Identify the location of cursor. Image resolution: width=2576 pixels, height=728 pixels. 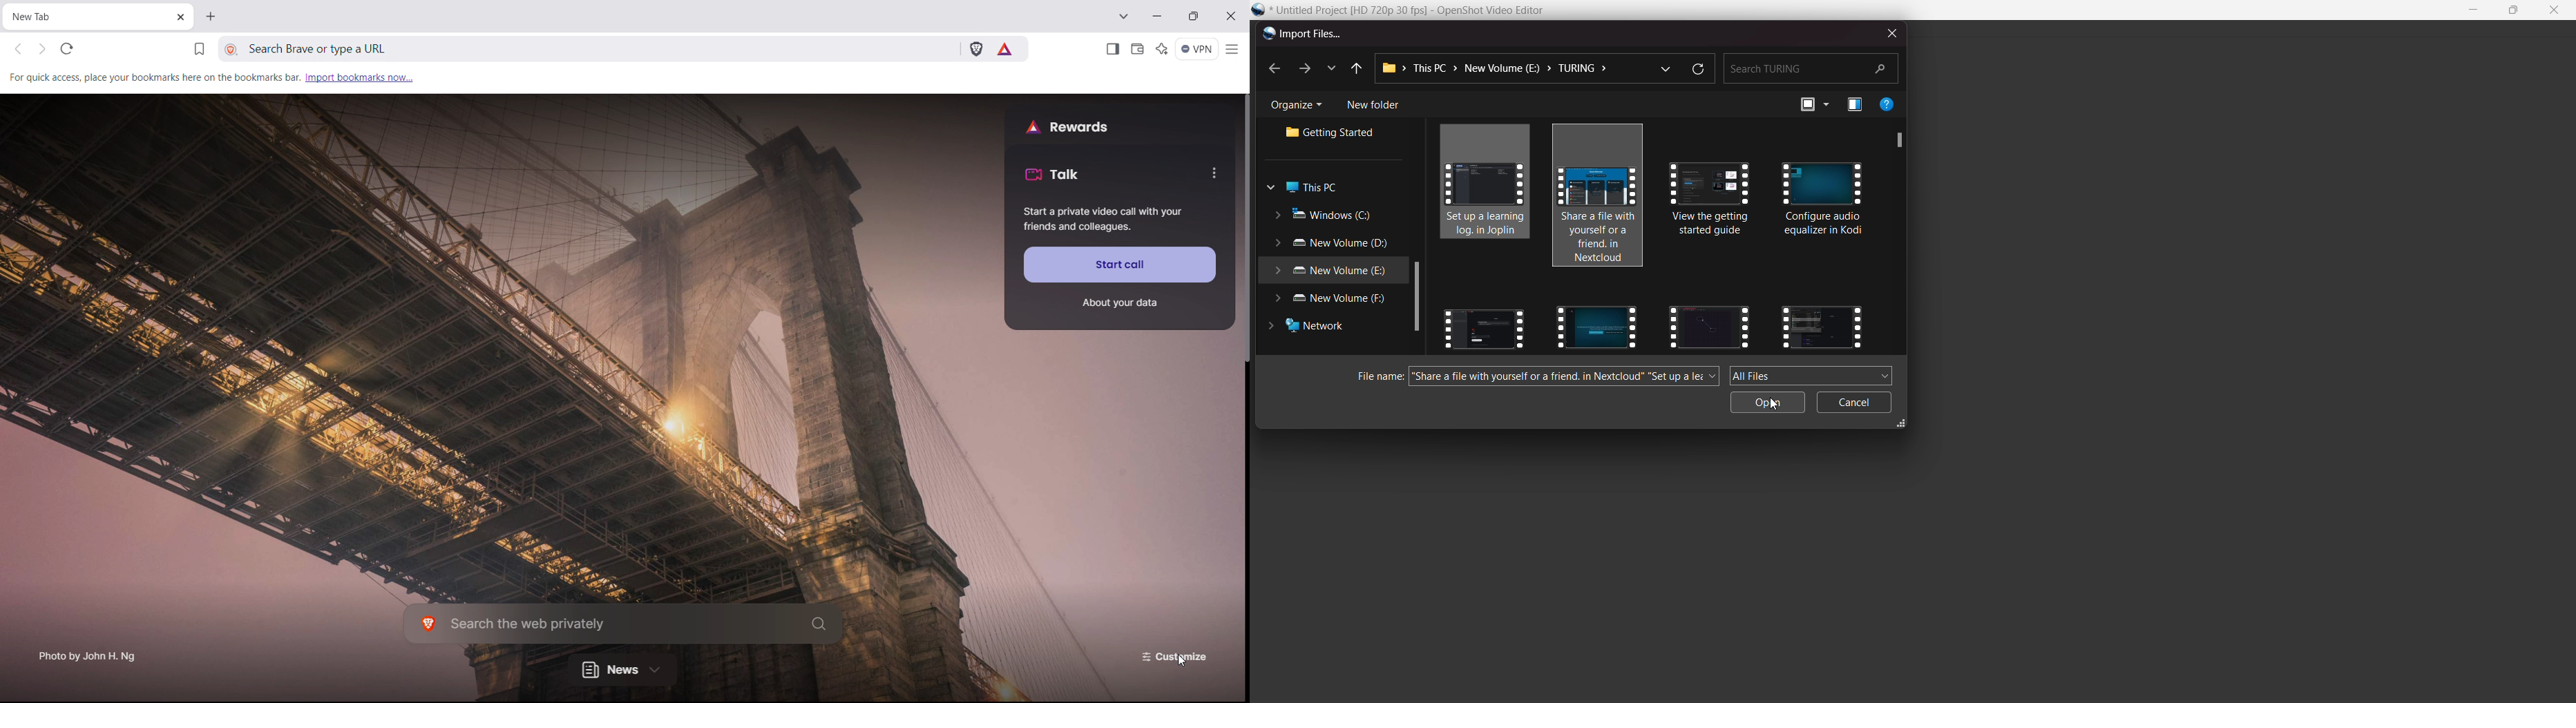
(1181, 661).